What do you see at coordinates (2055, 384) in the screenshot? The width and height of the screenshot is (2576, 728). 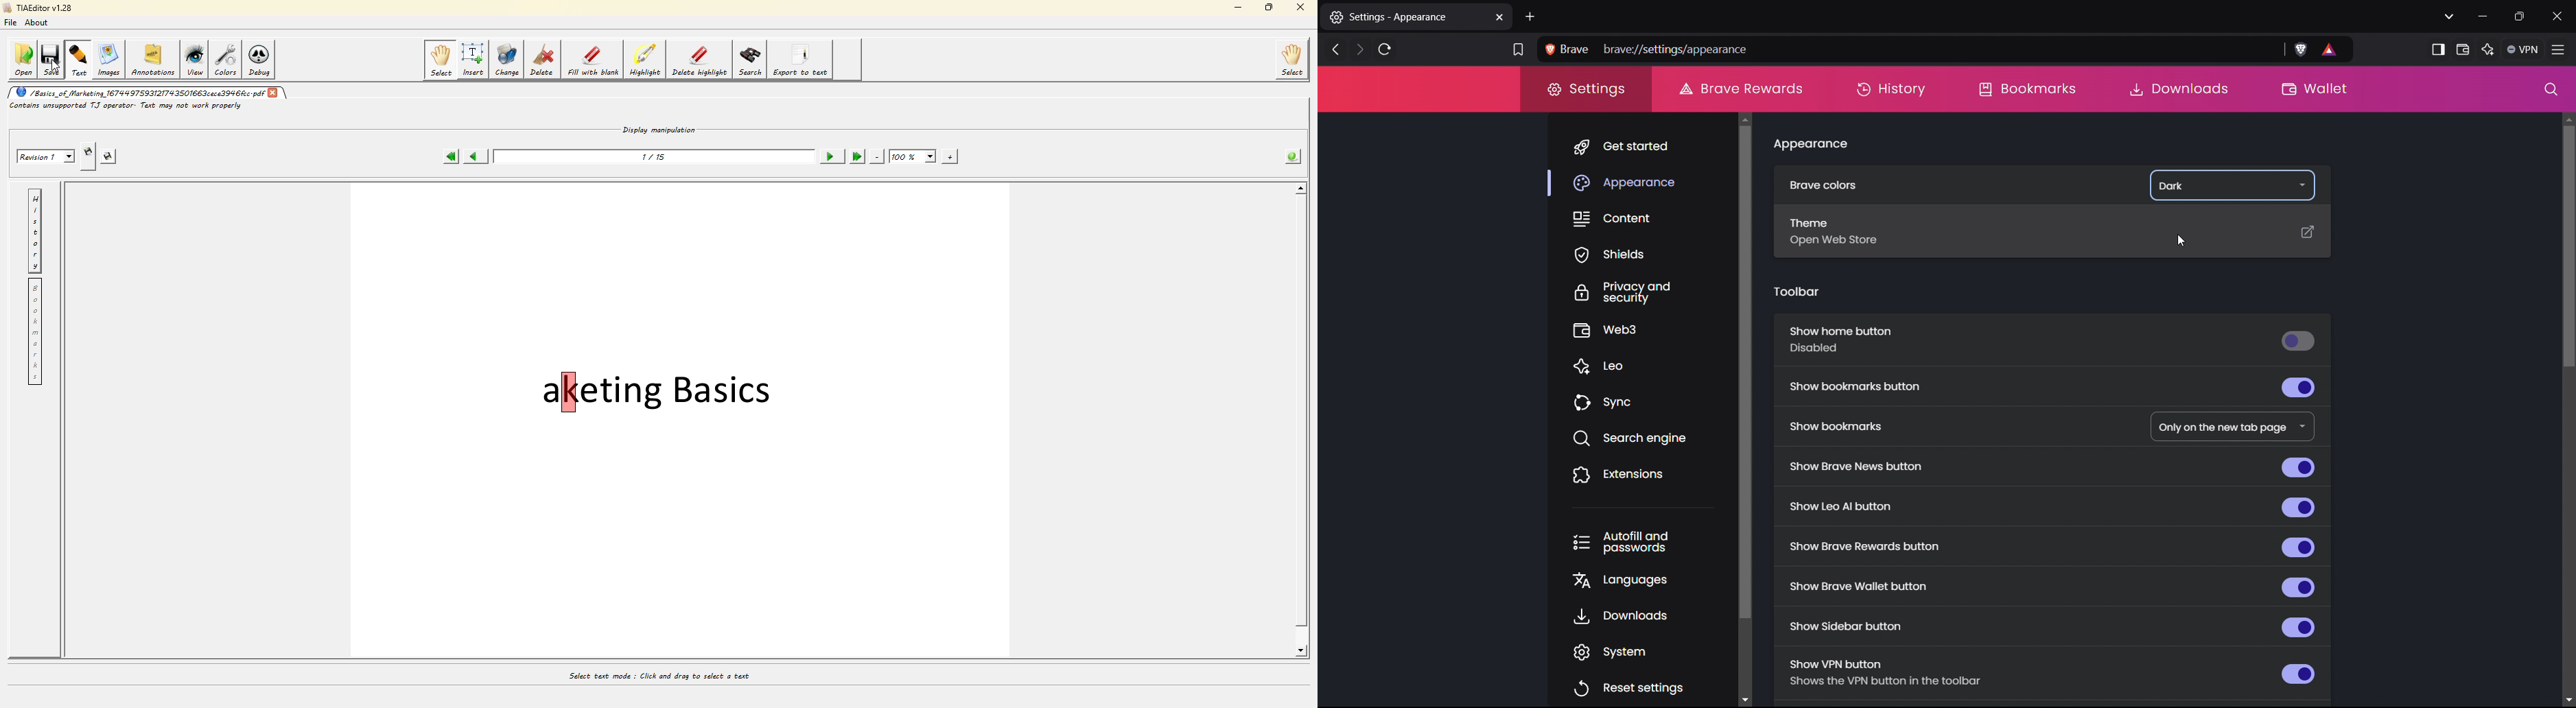 I see `show bookmarks button` at bounding box center [2055, 384].